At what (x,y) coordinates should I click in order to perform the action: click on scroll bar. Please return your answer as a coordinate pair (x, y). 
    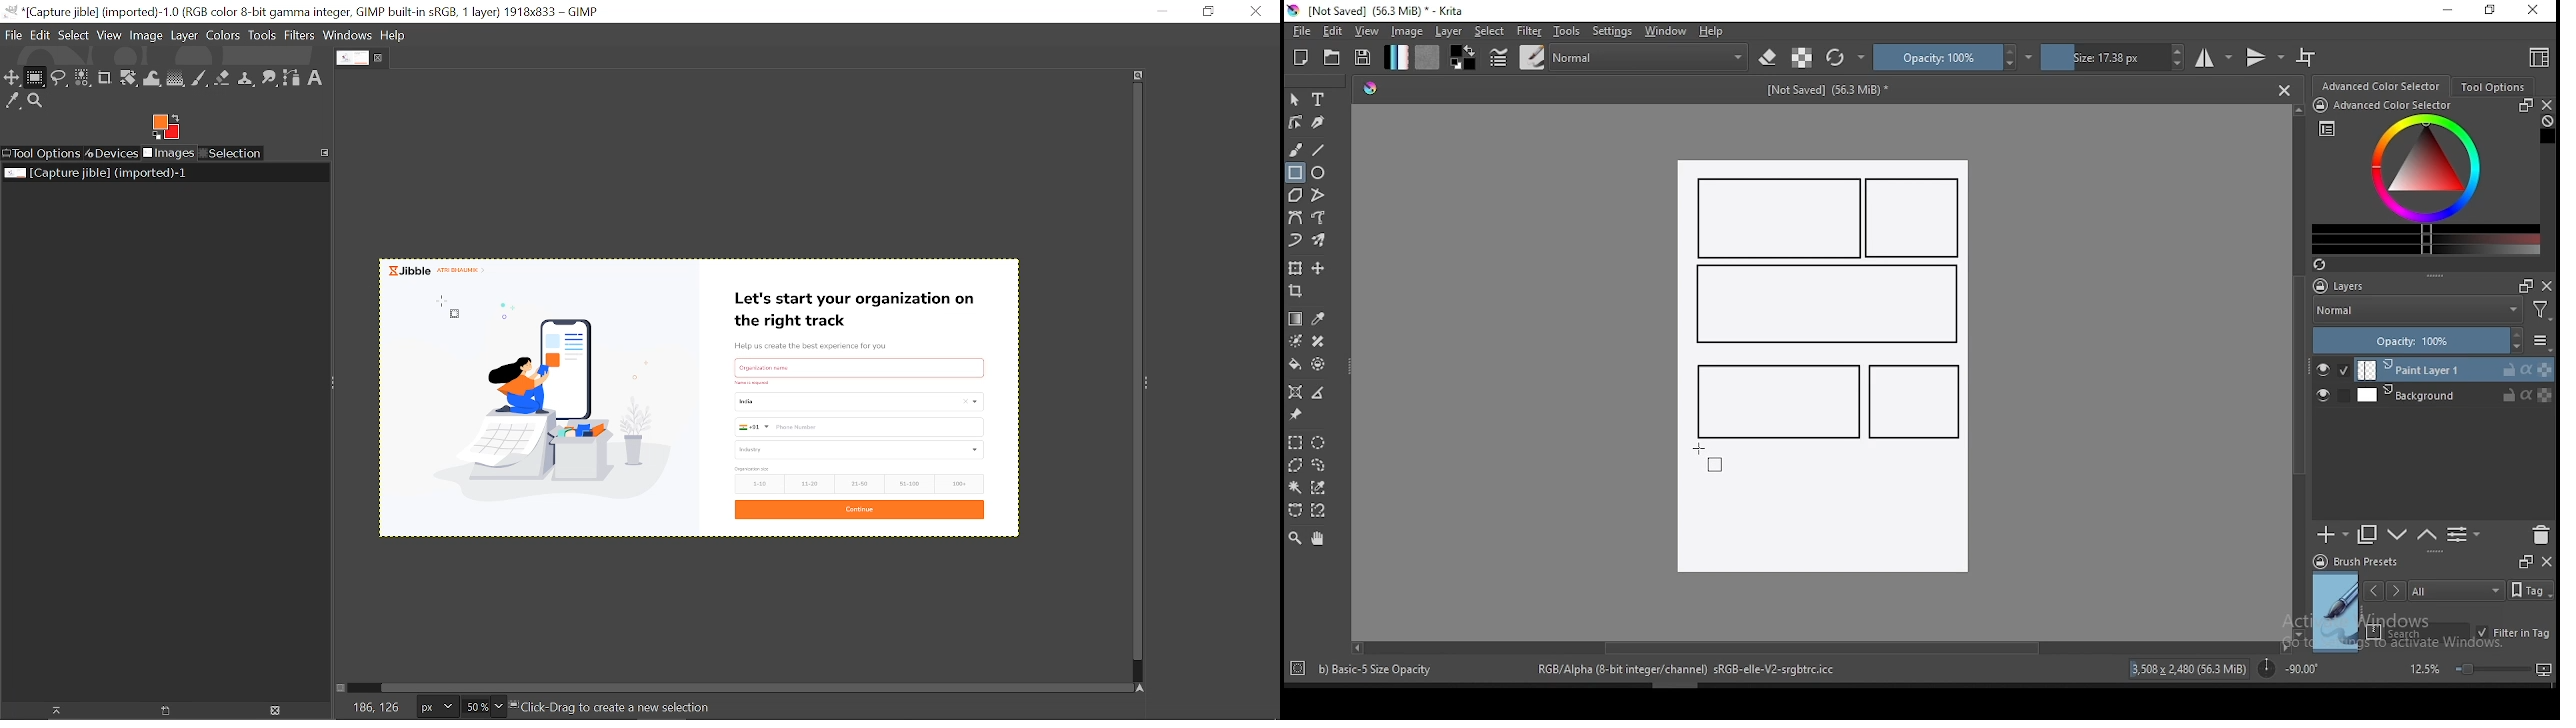
    Looking at the image, I should click on (1819, 646).